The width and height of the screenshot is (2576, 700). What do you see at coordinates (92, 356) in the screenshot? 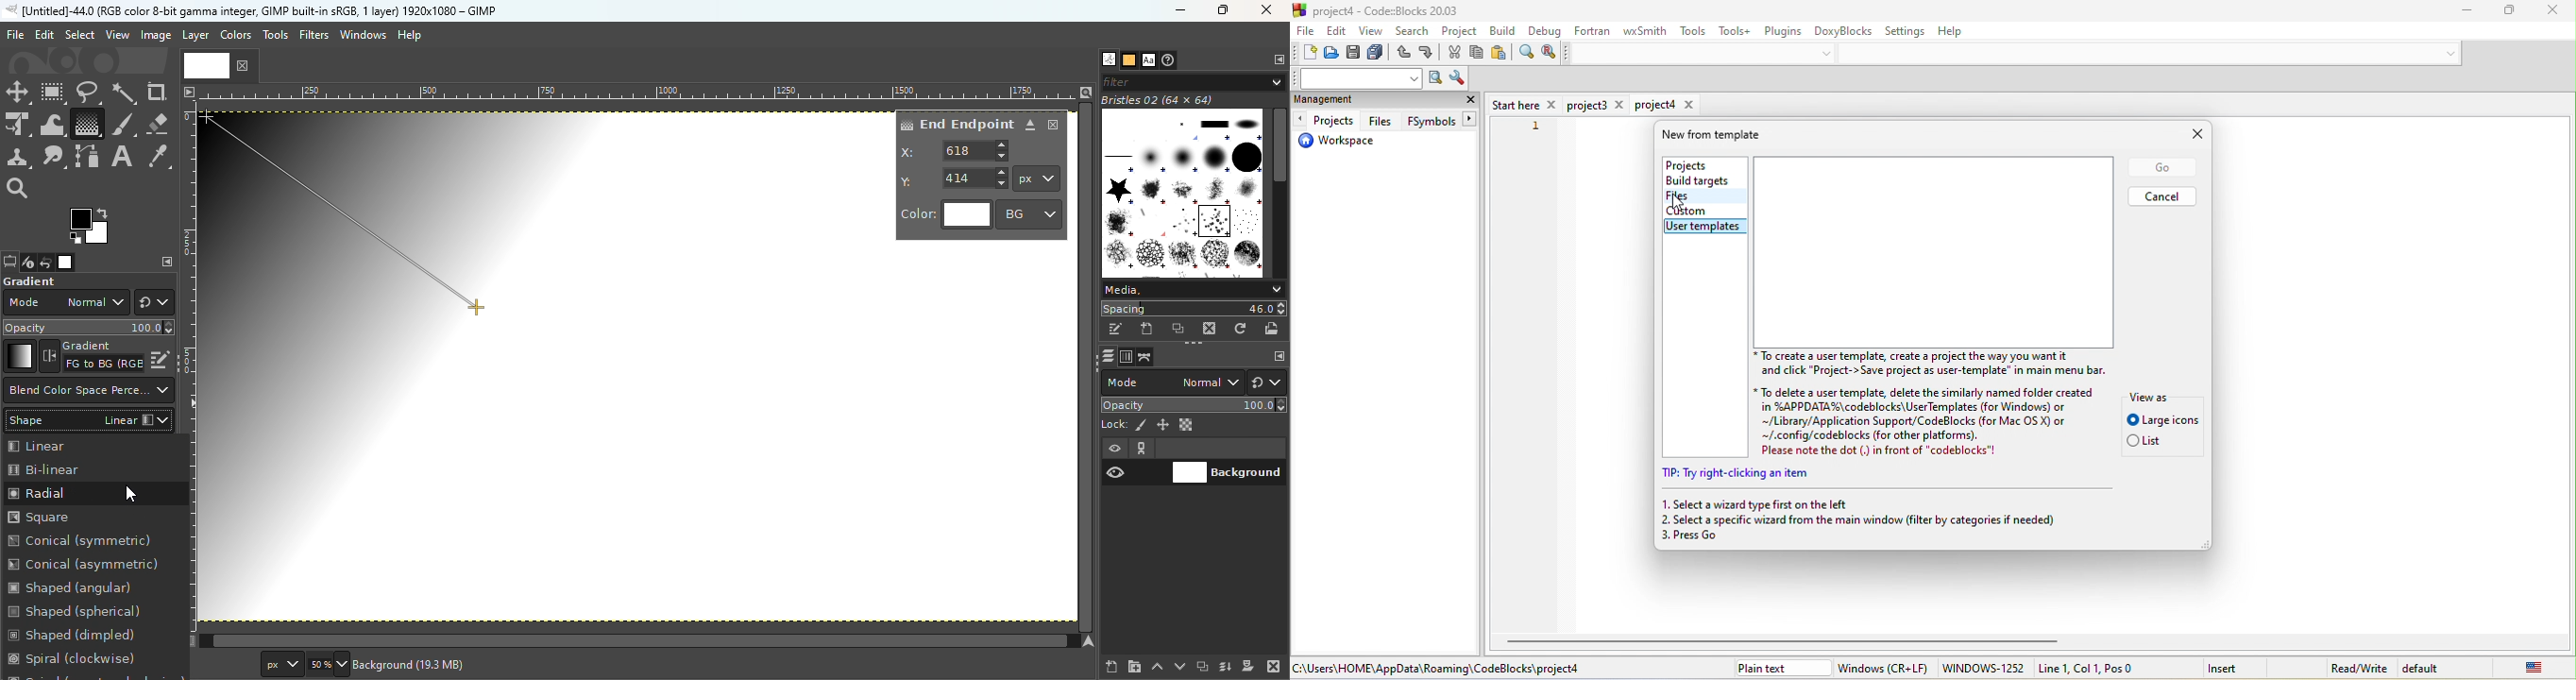
I see `Reverse` at bounding box center [92, 356].